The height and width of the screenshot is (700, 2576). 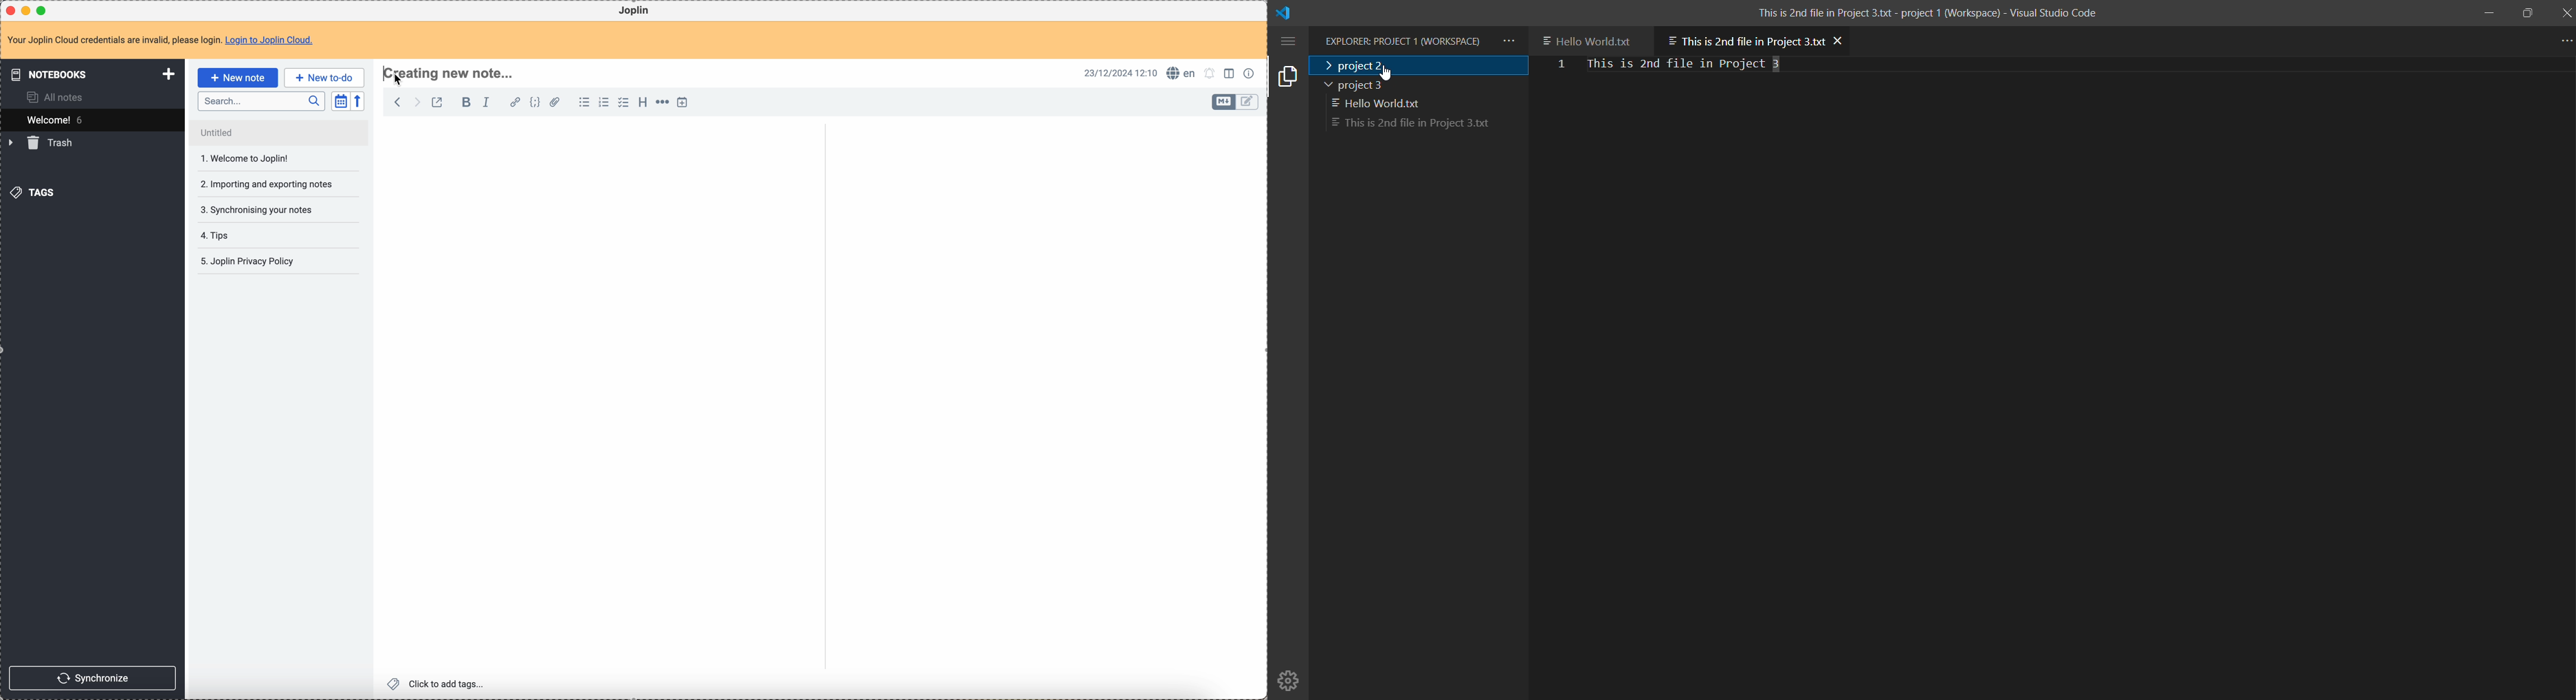 What do you see at coordinates (2529, 13) in the screenshot?
I see `maximize` at bounding box center [2529, 13].